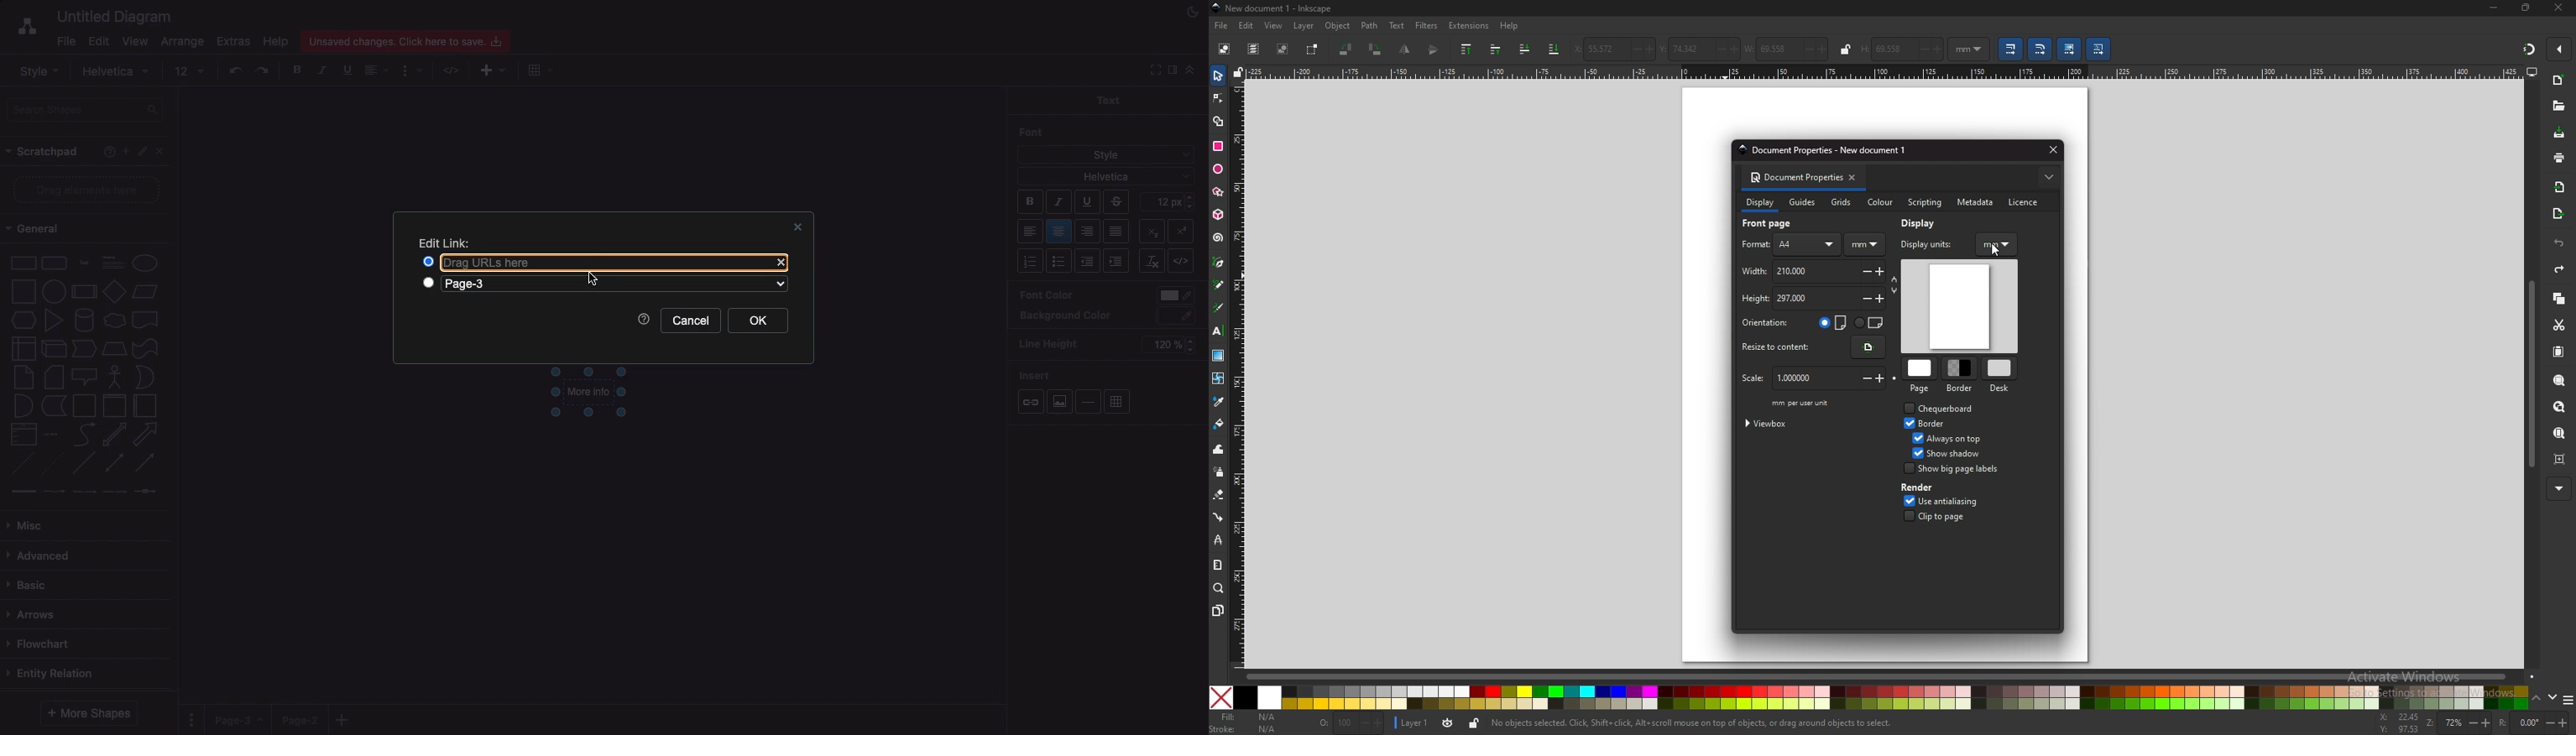 The image size is (2576, 756). What do you see at coordinates (1351, 724) in the screenshot?
I see `nothing selected` at bounding box center [1351, 724].